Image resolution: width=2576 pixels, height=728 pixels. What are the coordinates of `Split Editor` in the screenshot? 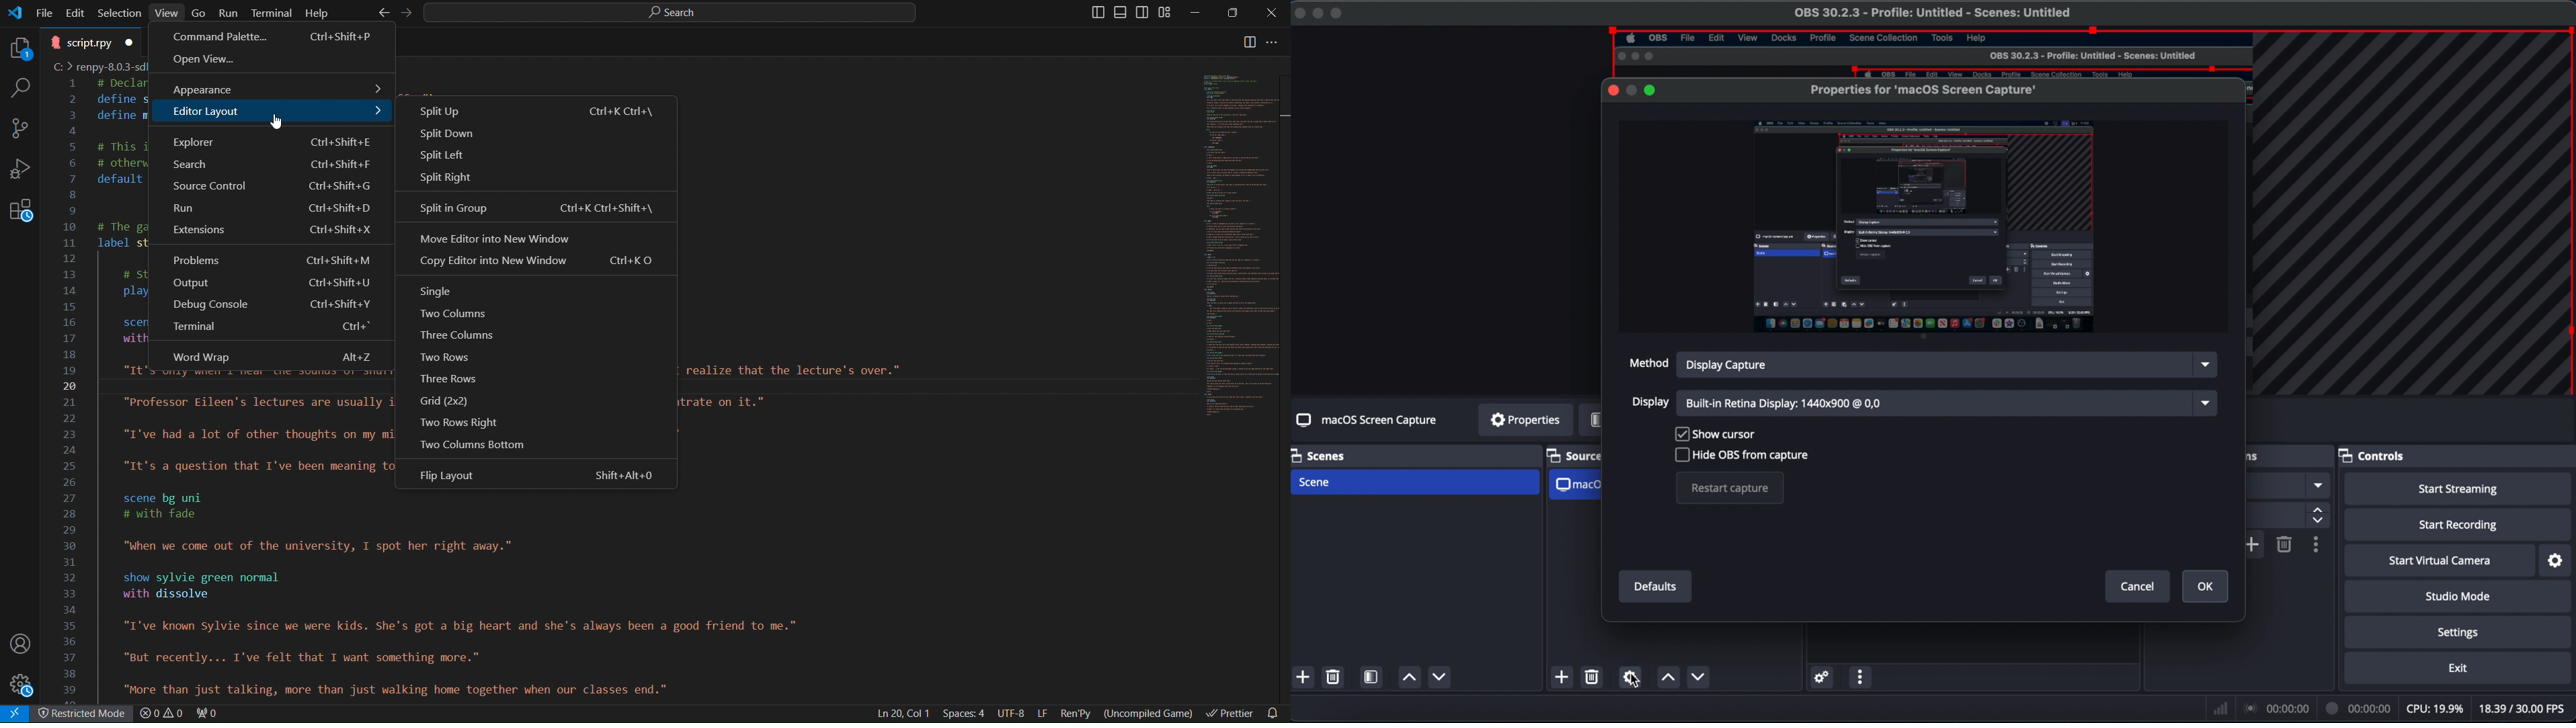 It's located at (1250, 43).